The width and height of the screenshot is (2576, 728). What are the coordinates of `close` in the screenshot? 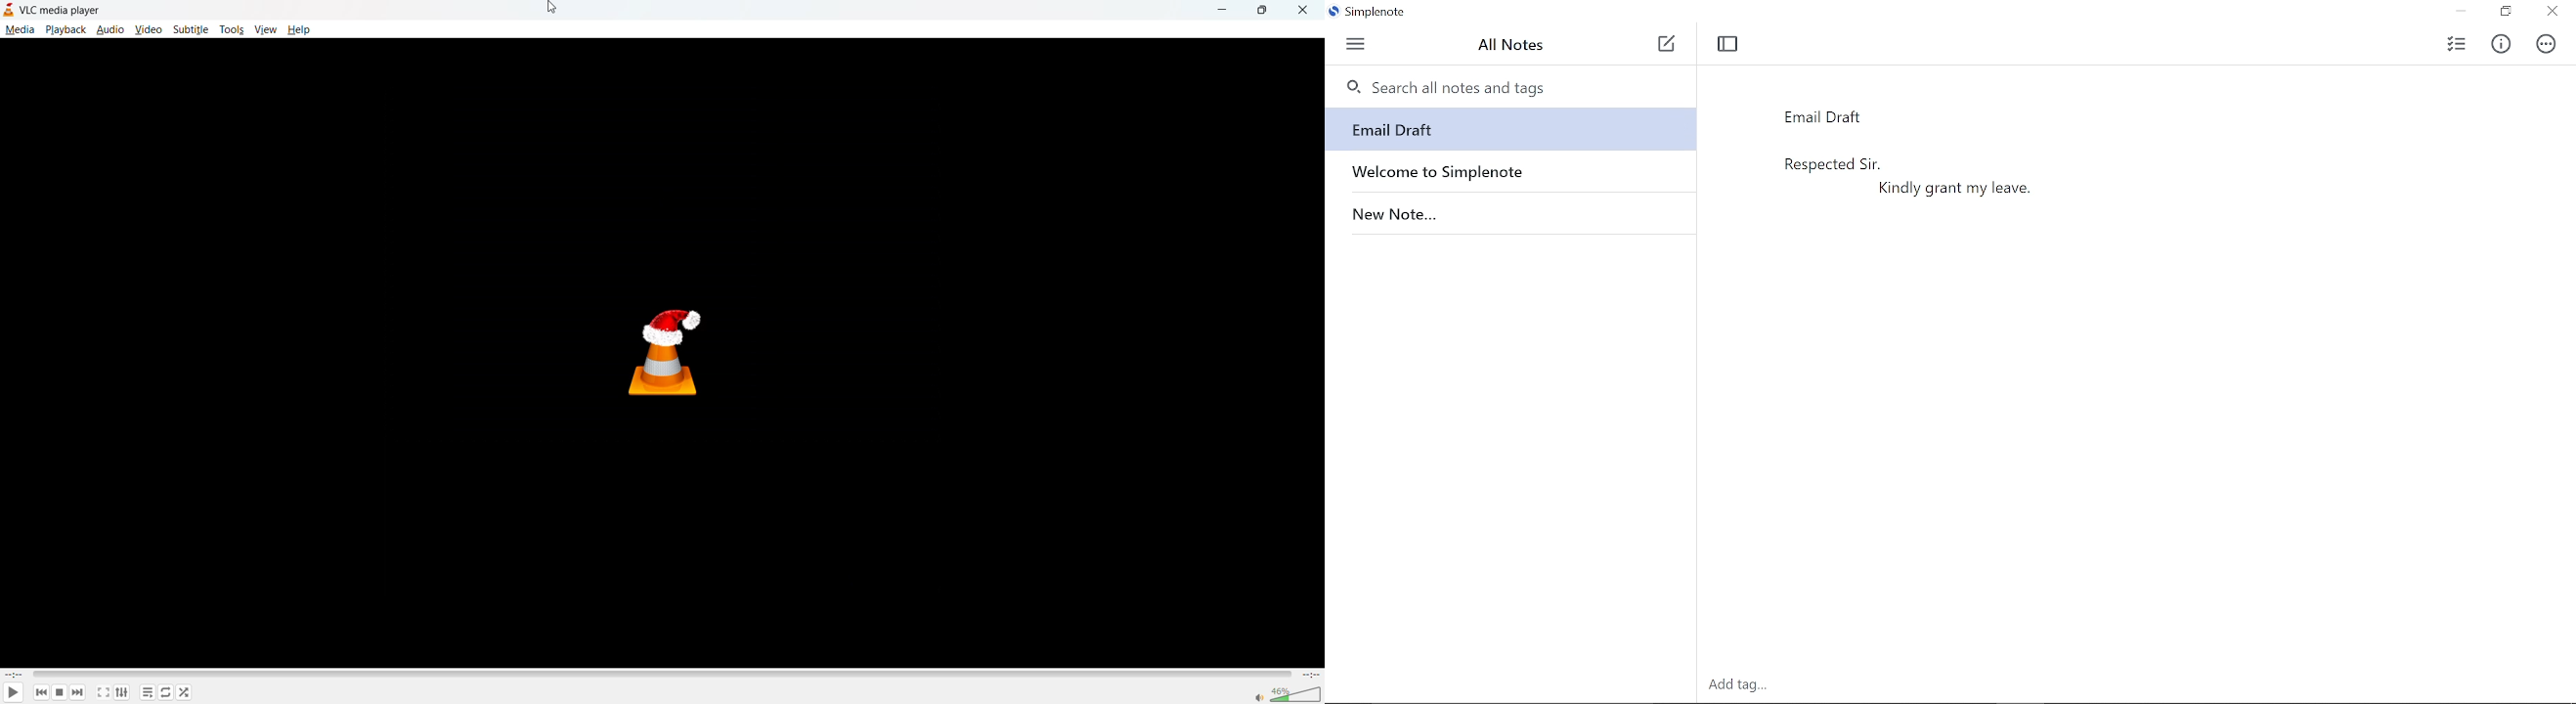 It's located at (2552, 13).